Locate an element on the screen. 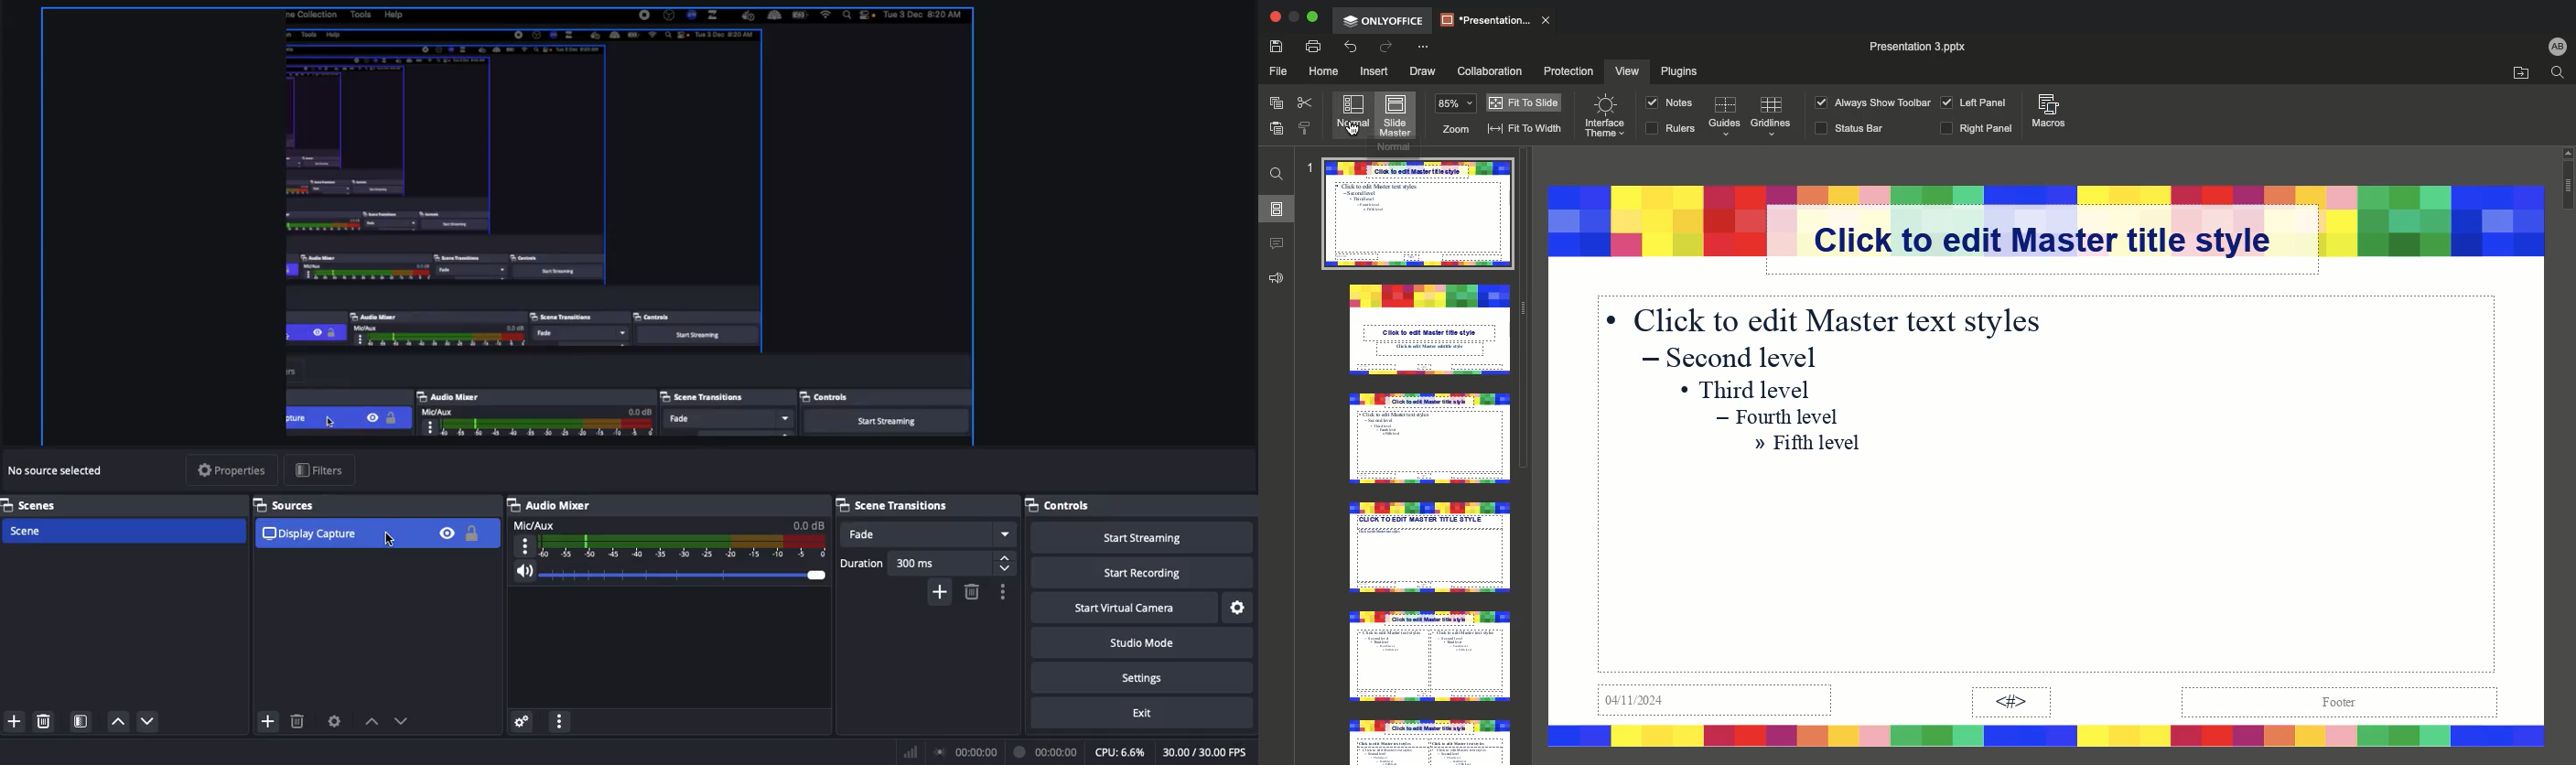 The width and height of the screenshot is (2576, 784). Add is located at coordinates (16, 722).